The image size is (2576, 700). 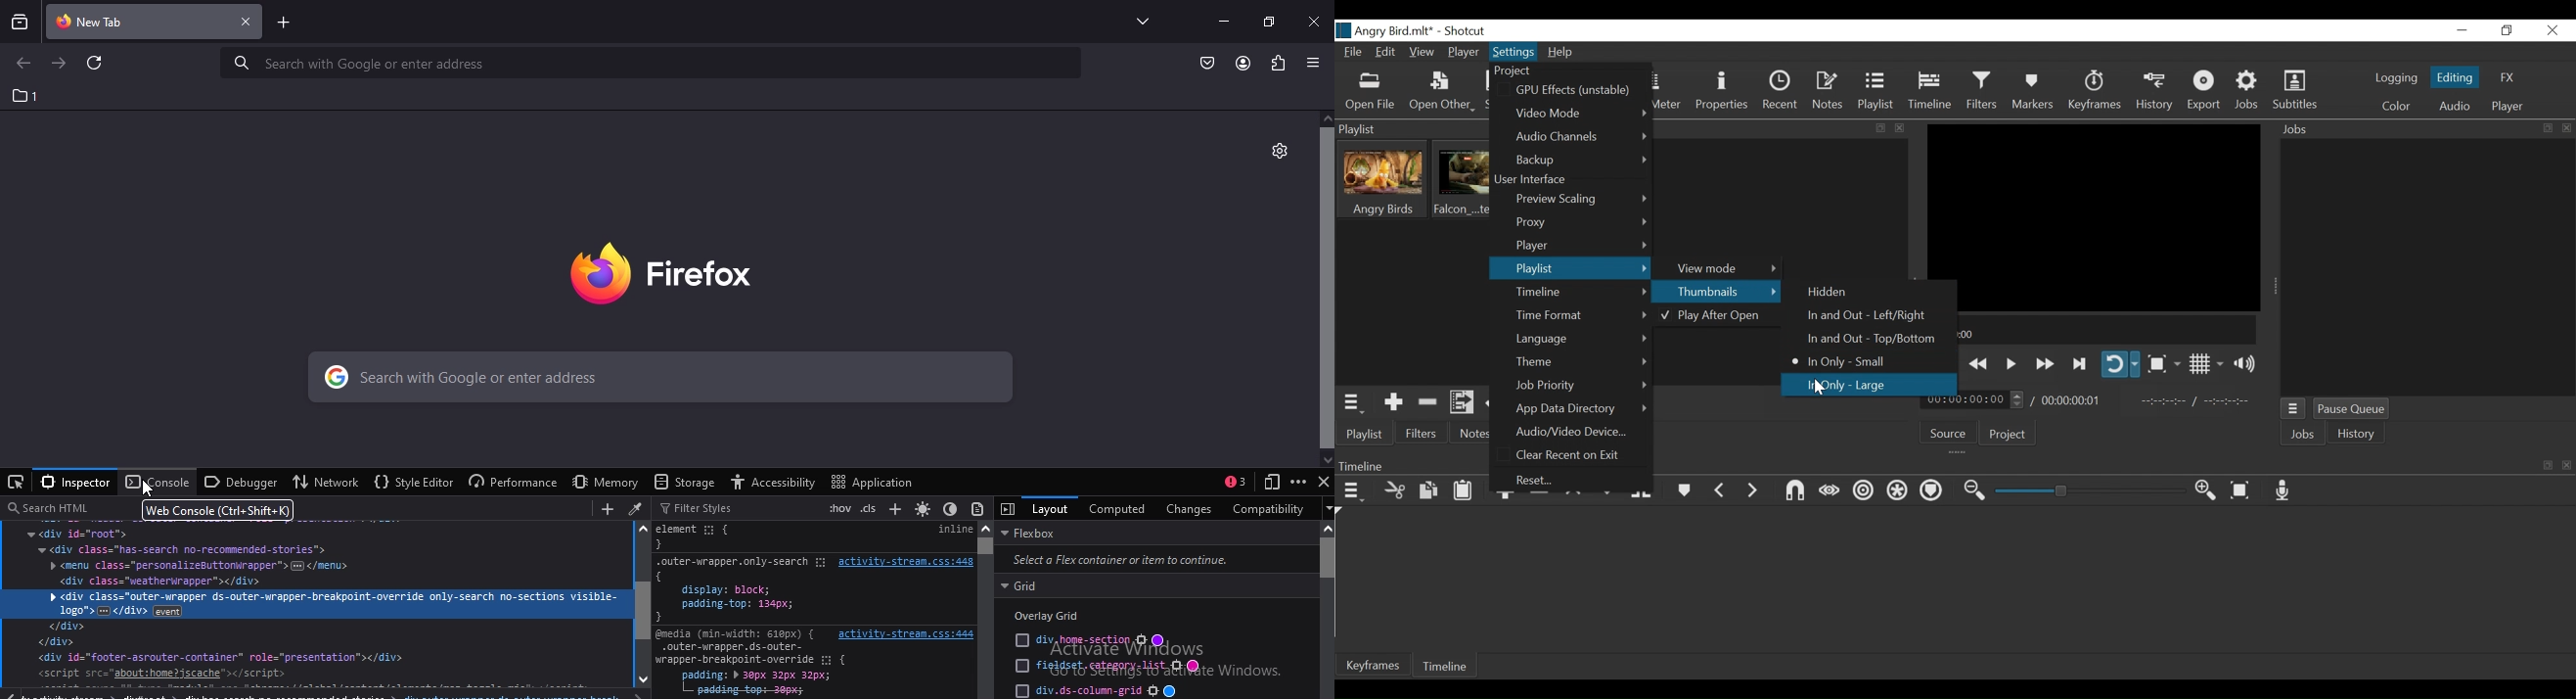 I want to click on responsive deign mode, so click(x=1273, y=482).